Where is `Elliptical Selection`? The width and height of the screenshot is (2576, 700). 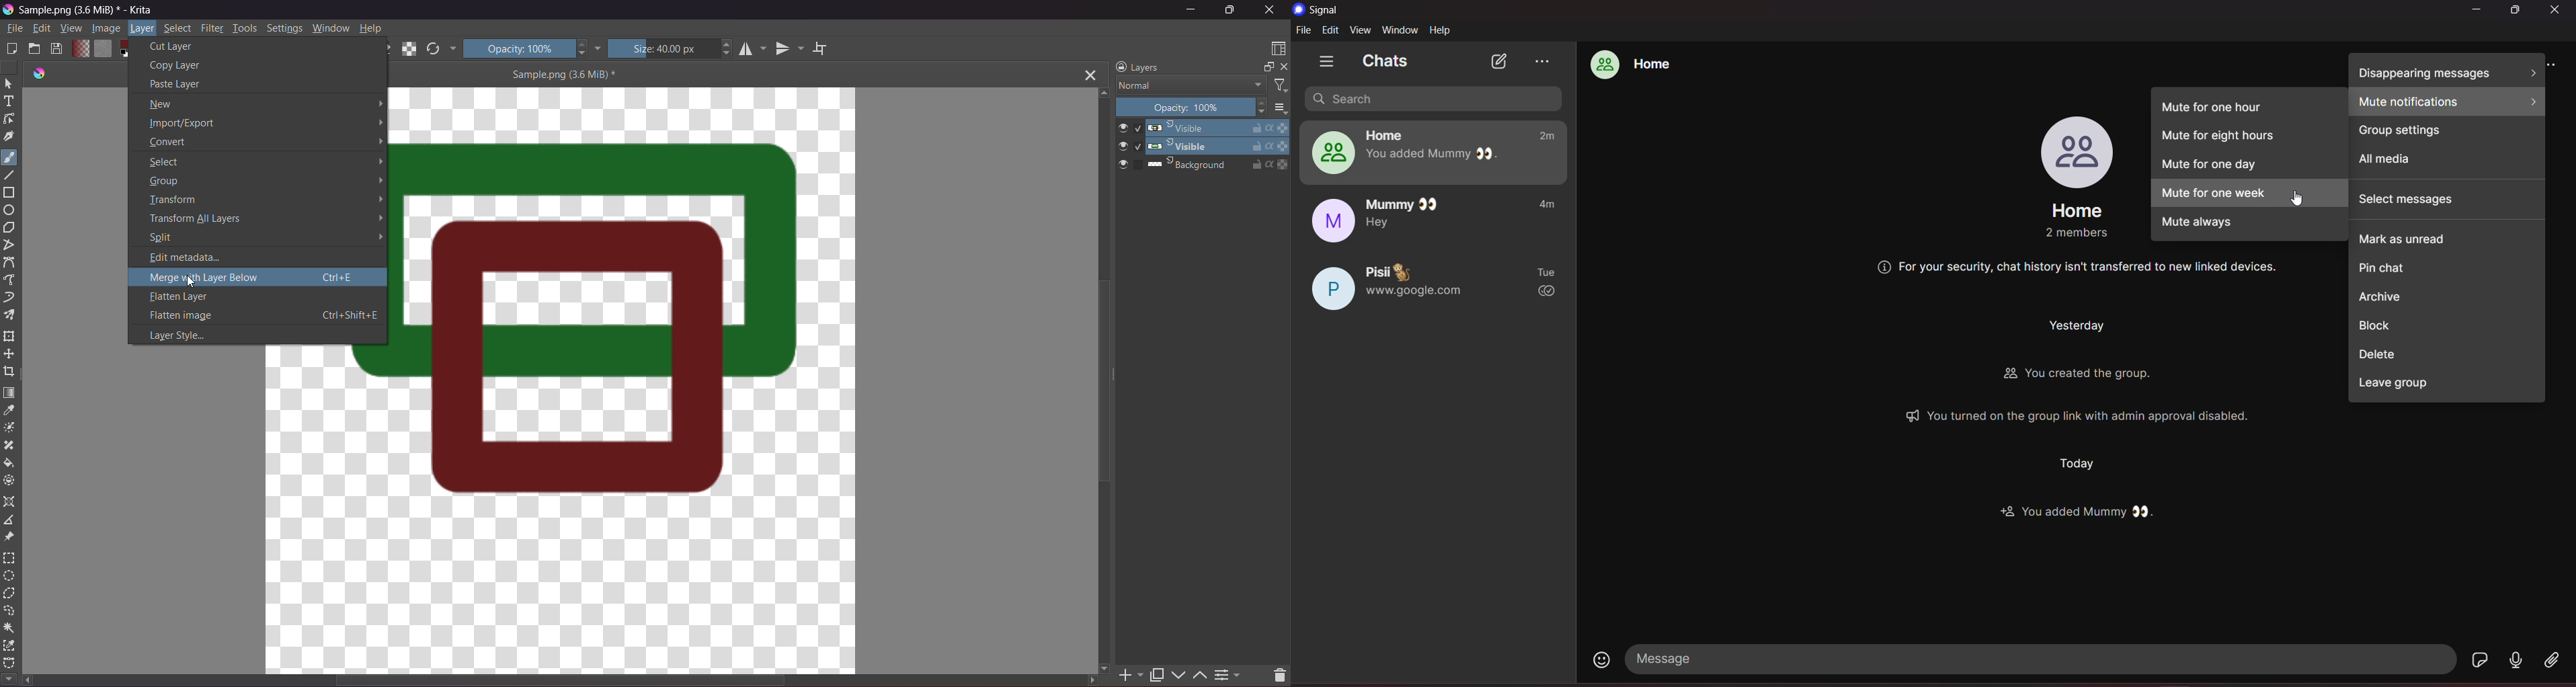
Elliptical Selection is located at coordinates (9, 576).